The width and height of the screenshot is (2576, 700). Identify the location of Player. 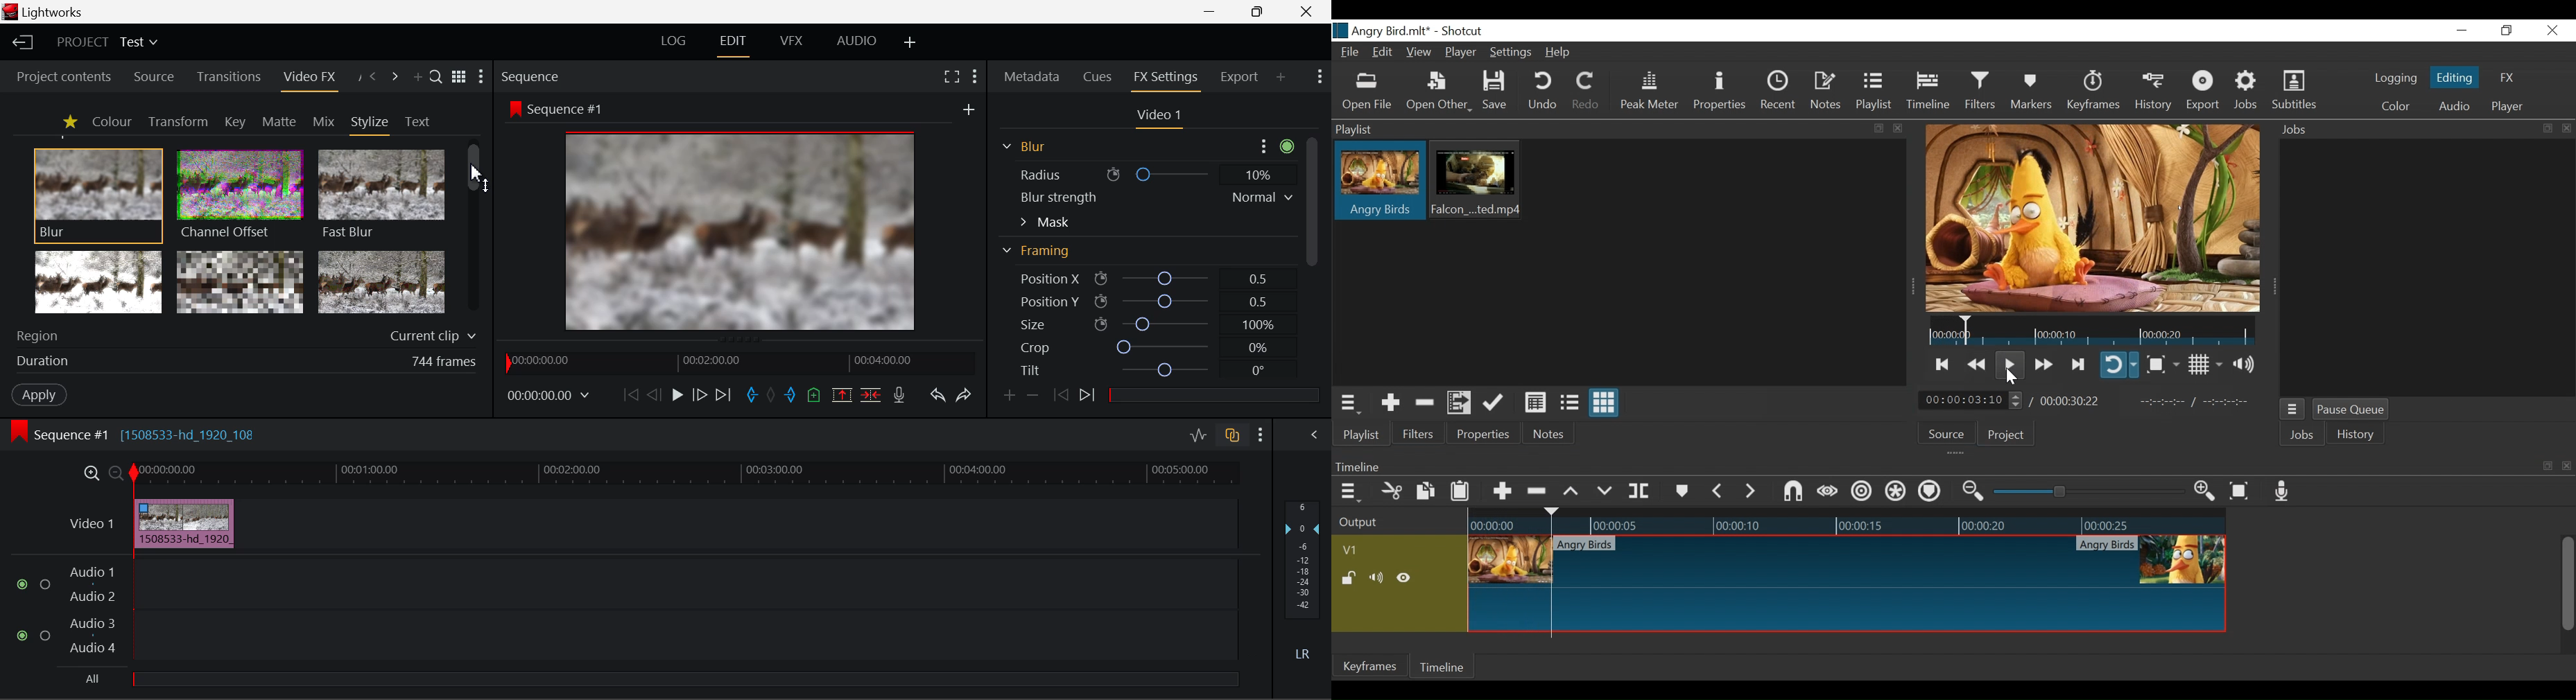
(2508, 104).